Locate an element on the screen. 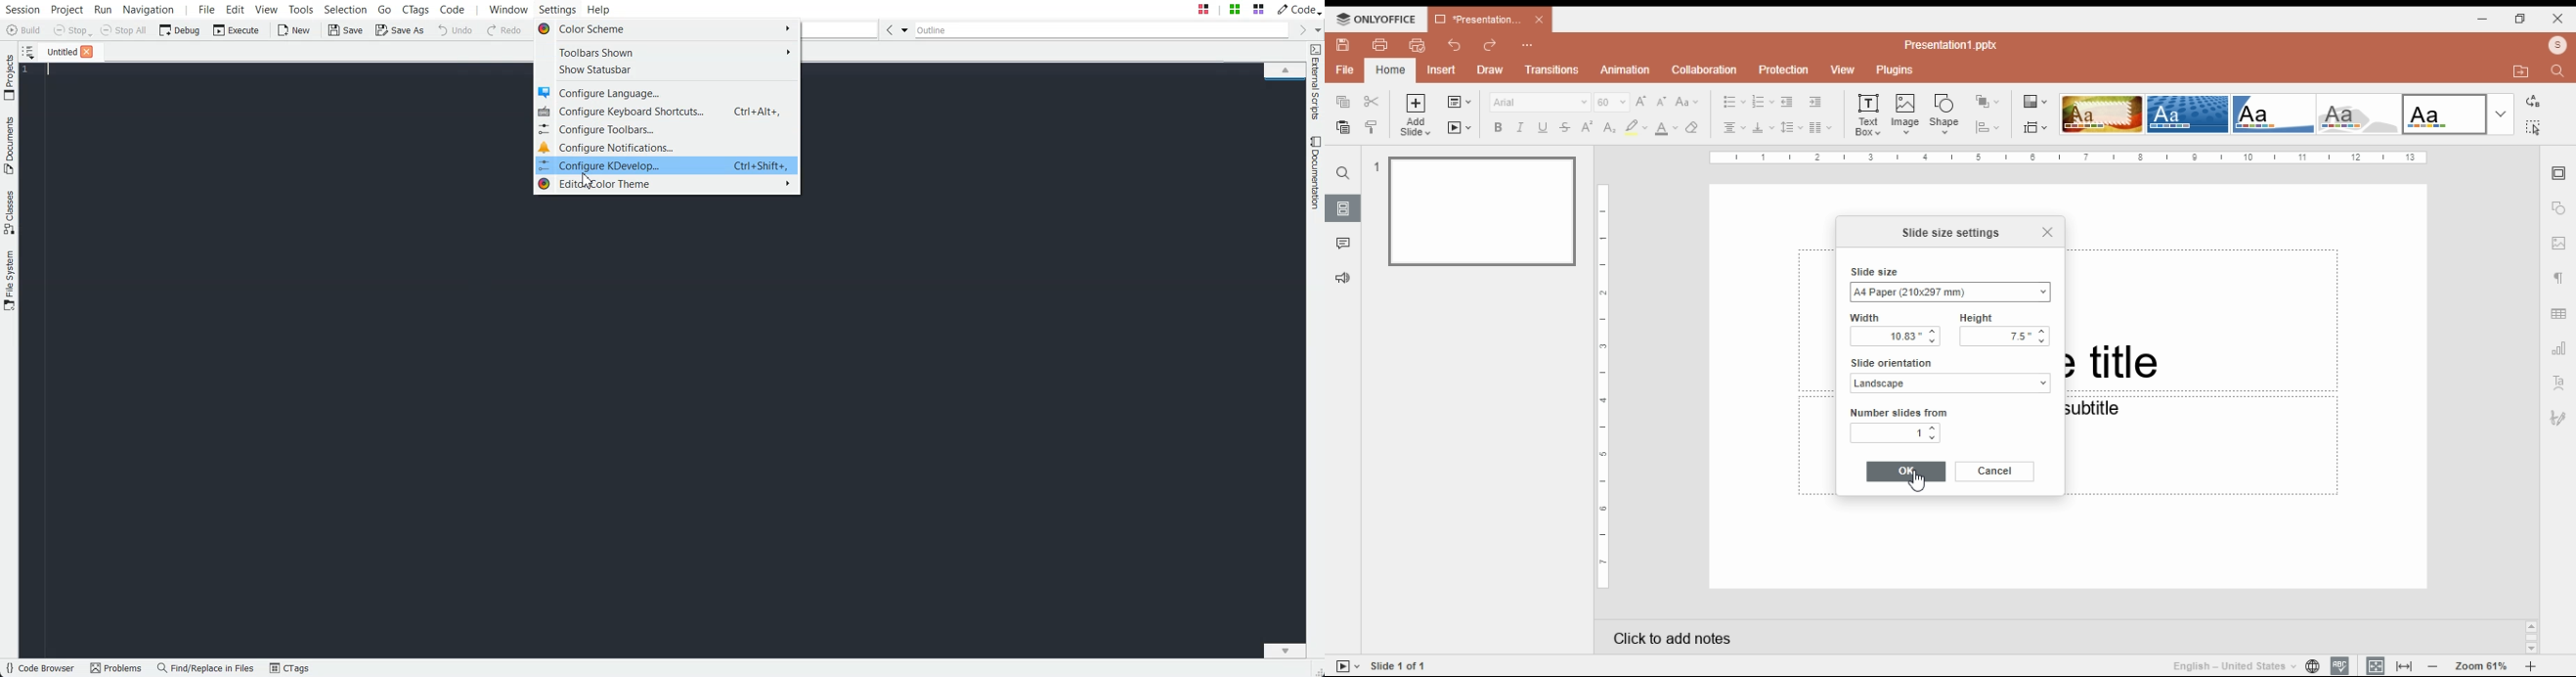 The image size is (2576, 700). zoom out is located at coordinates (2433, 665).